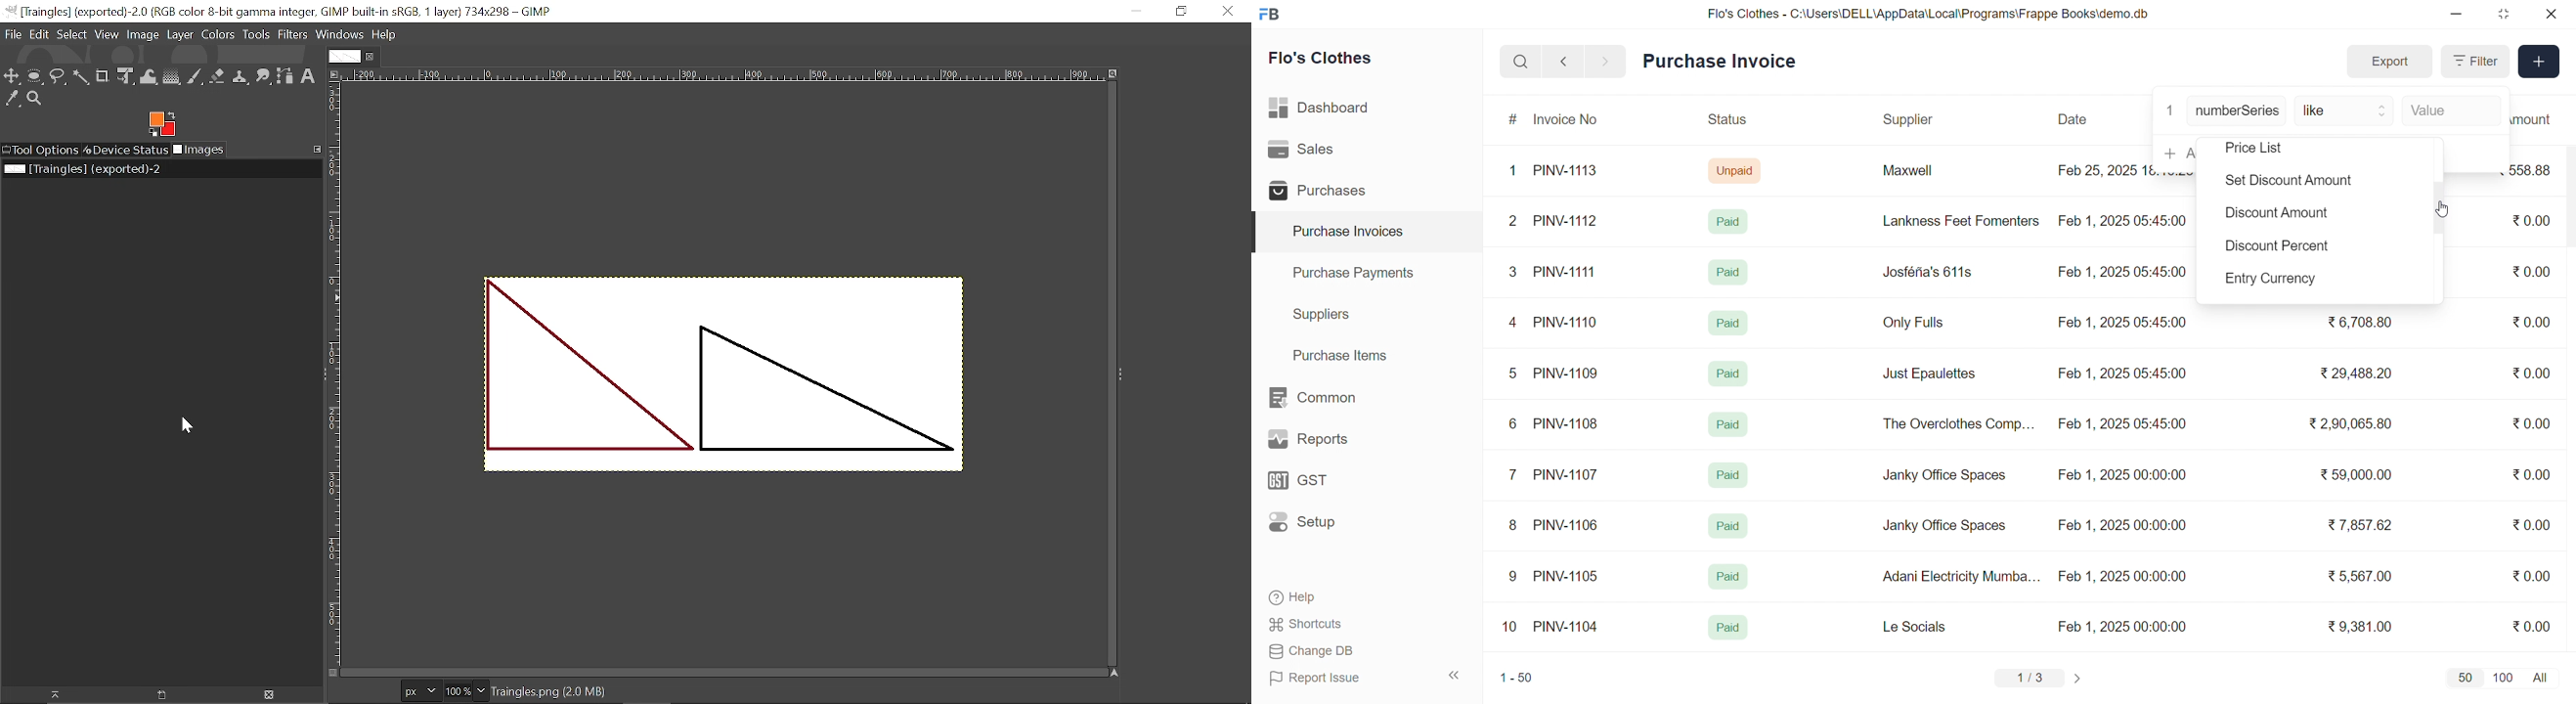  I want to click on 1-50, so click(1516, 679).